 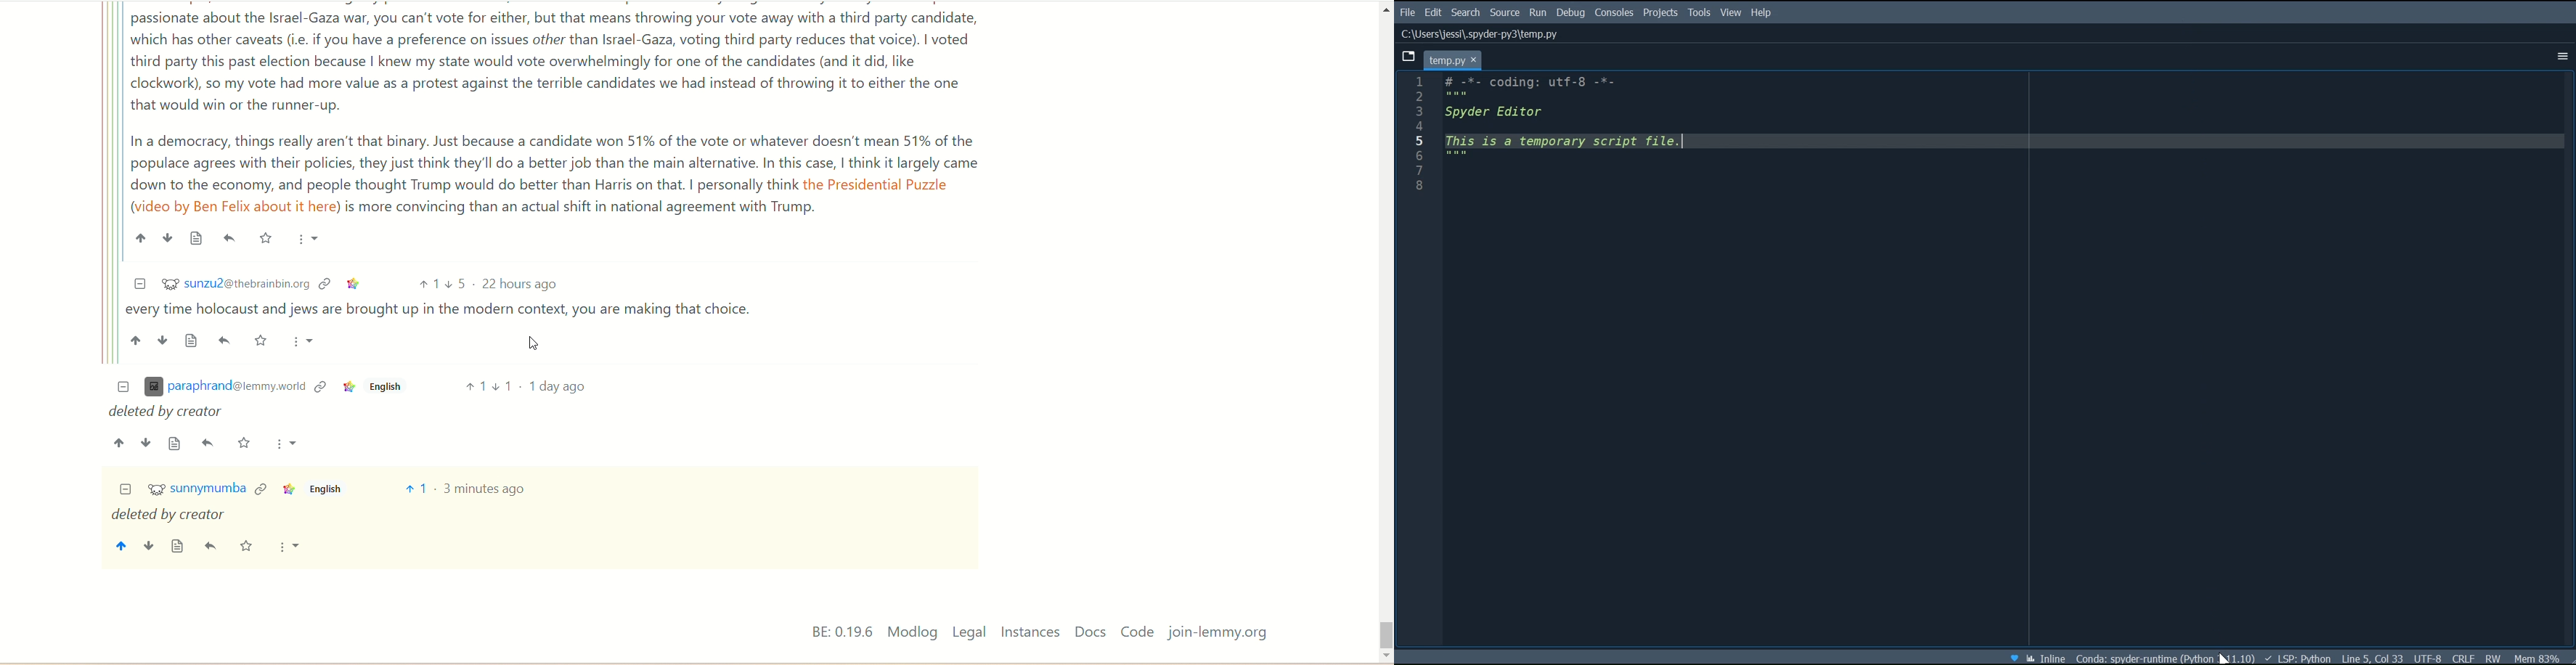 I want to click on Upvote, so click(x=120, y=443).